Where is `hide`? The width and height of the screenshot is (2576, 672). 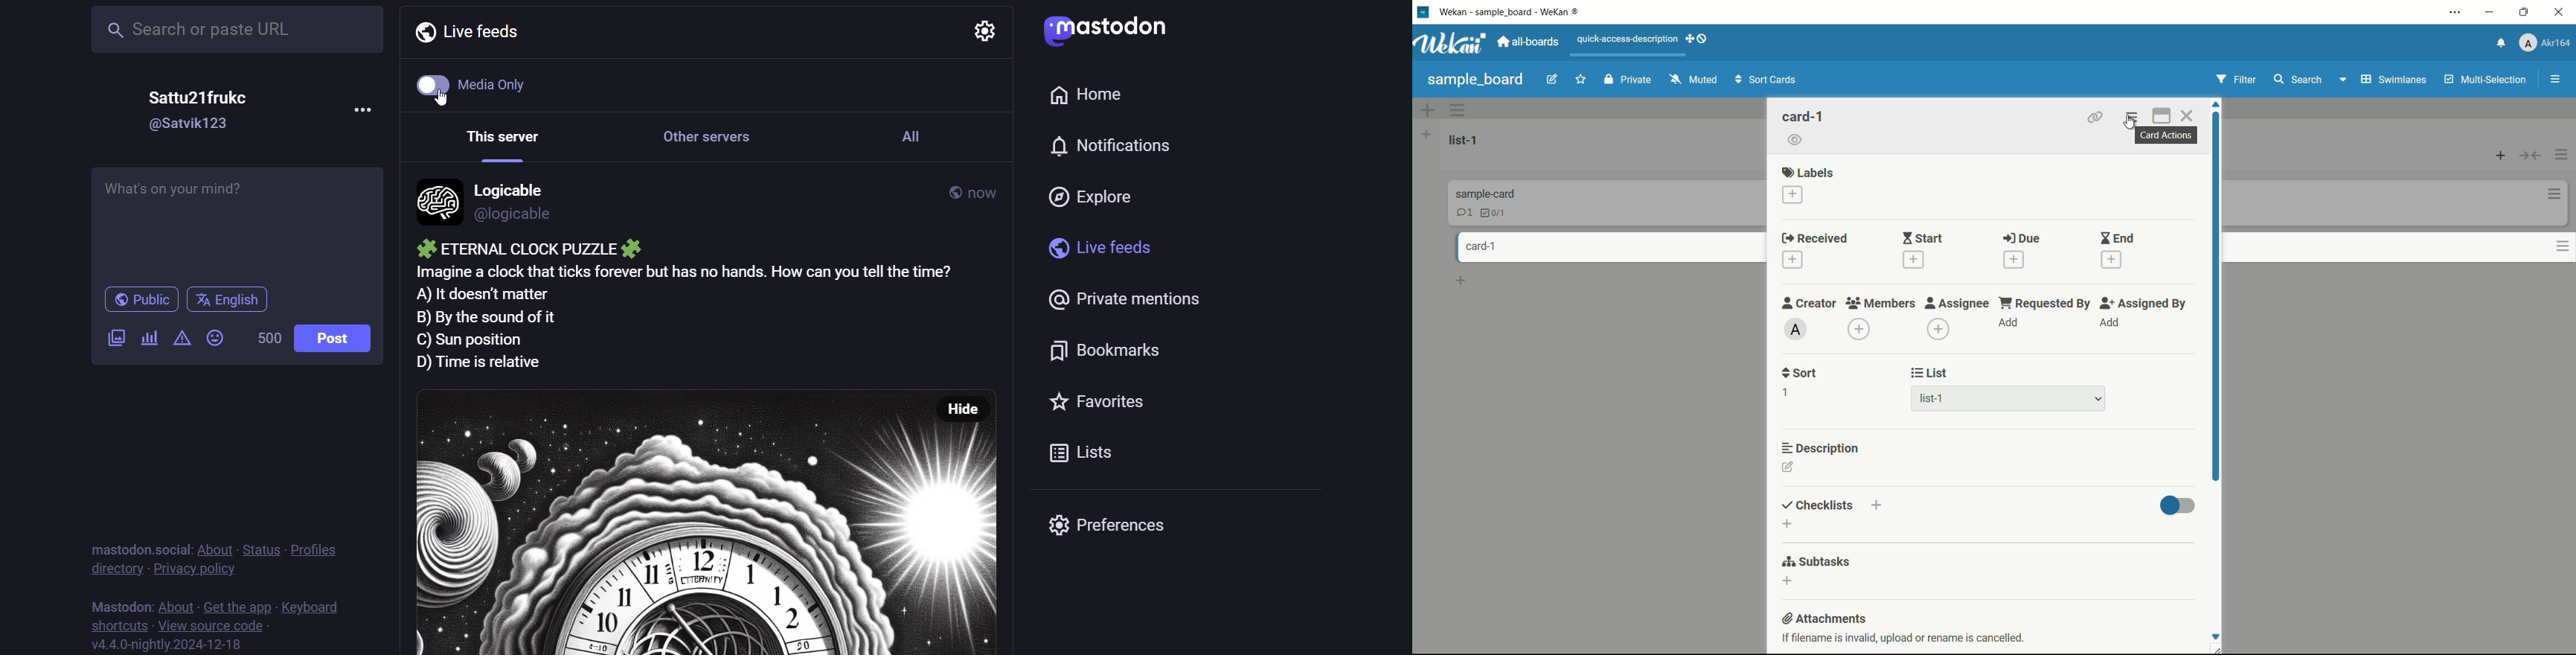
hide is located at coordinates (973, 406).